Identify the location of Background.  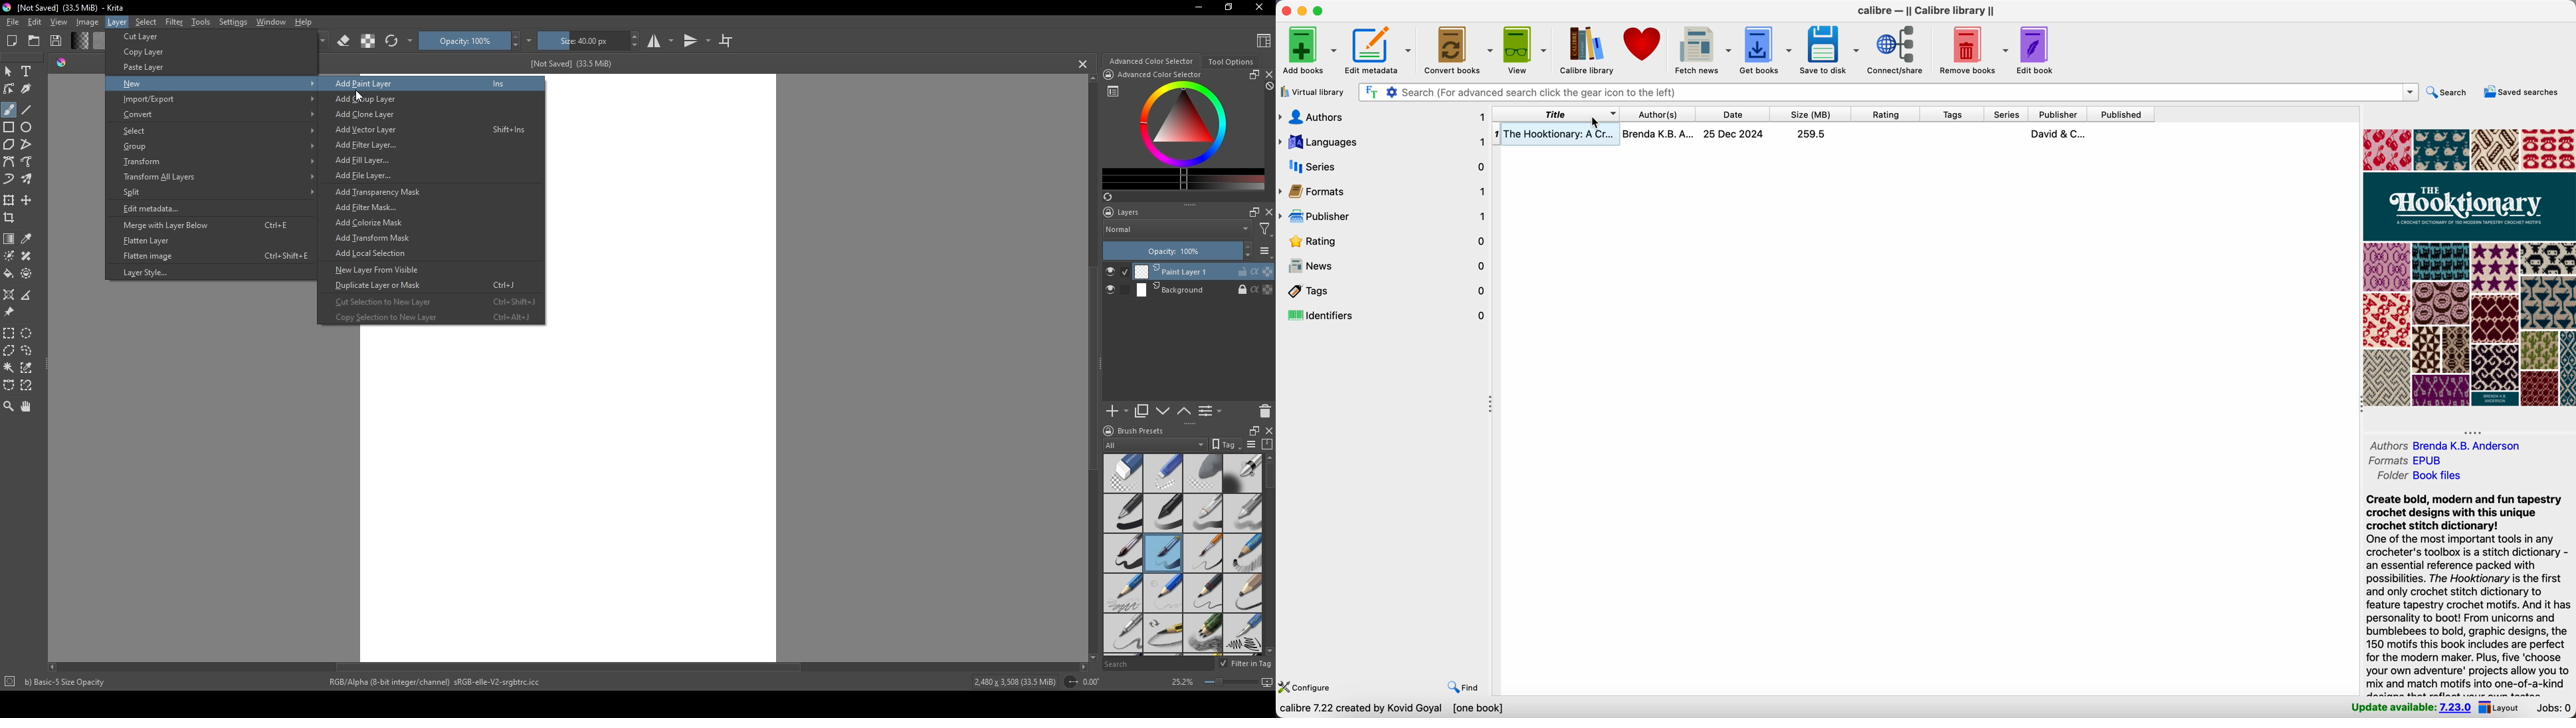
(1204, 291).